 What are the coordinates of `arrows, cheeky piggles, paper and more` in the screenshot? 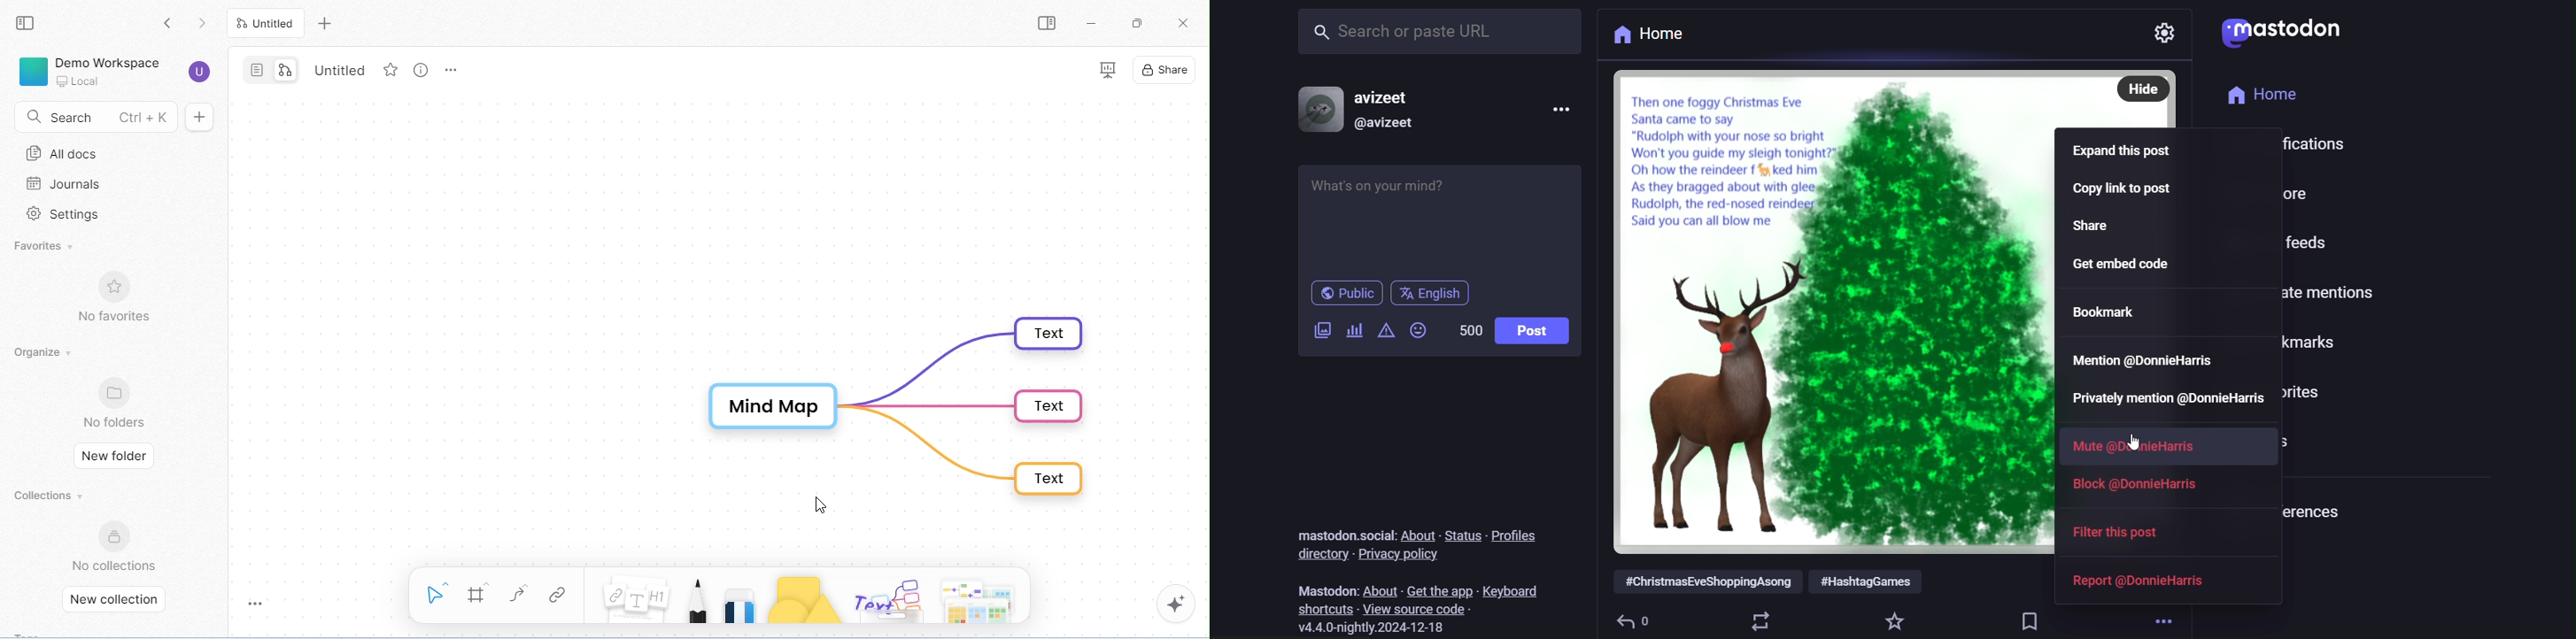 It's located at (975, 599).